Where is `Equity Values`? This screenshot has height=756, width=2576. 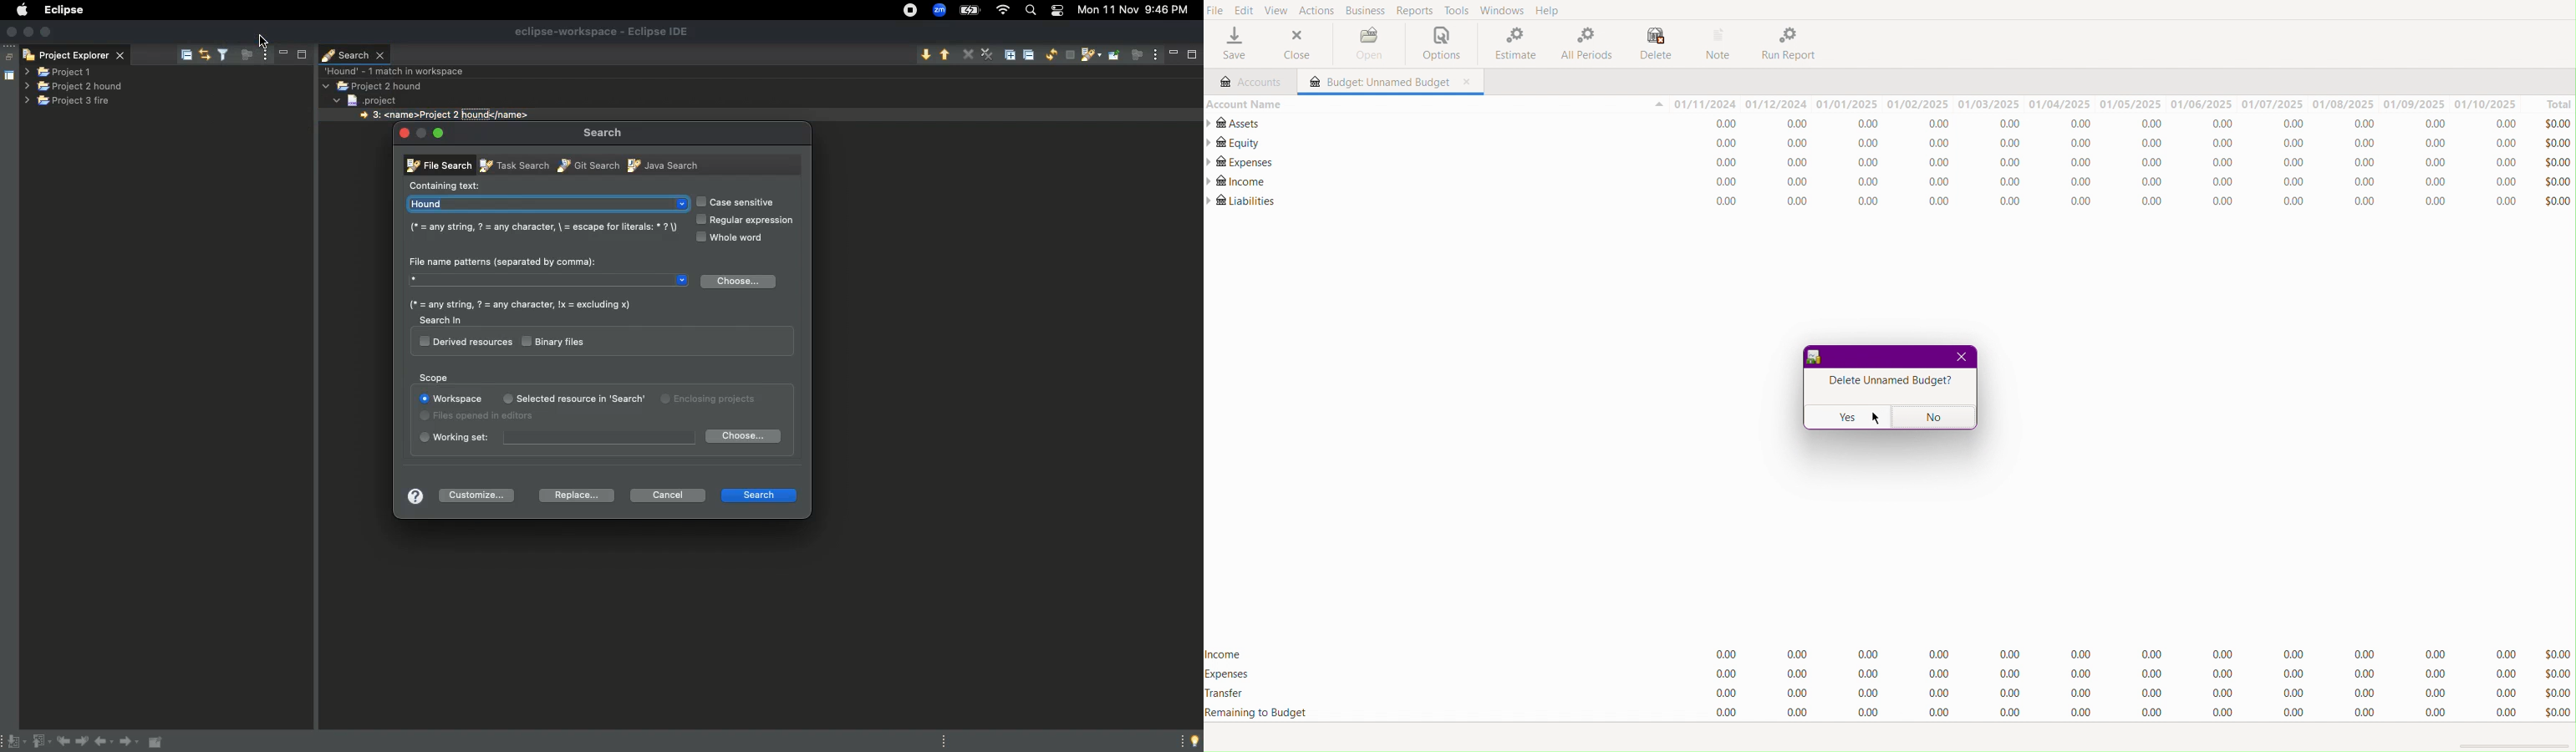
Equity Values is located at coordinates (2117, 145).